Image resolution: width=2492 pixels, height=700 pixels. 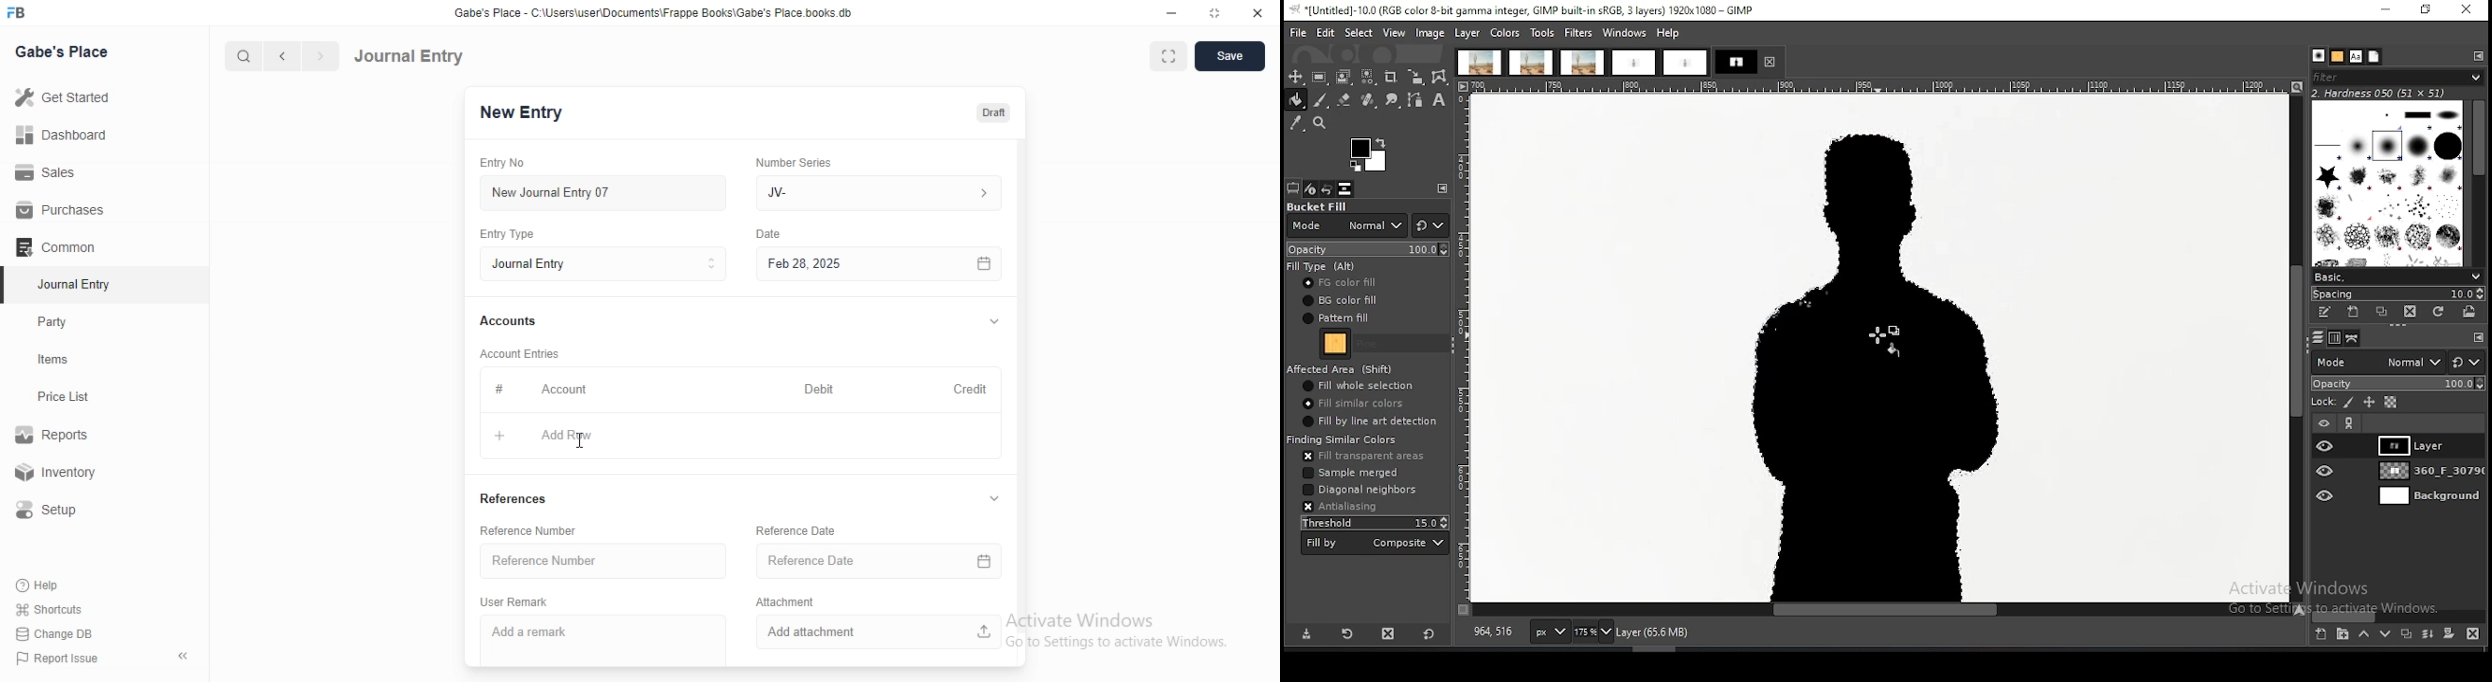 What do you see at coordinates (1213, 12) in the screenshot?
I see `restore` at bounding box center [1213, 12].